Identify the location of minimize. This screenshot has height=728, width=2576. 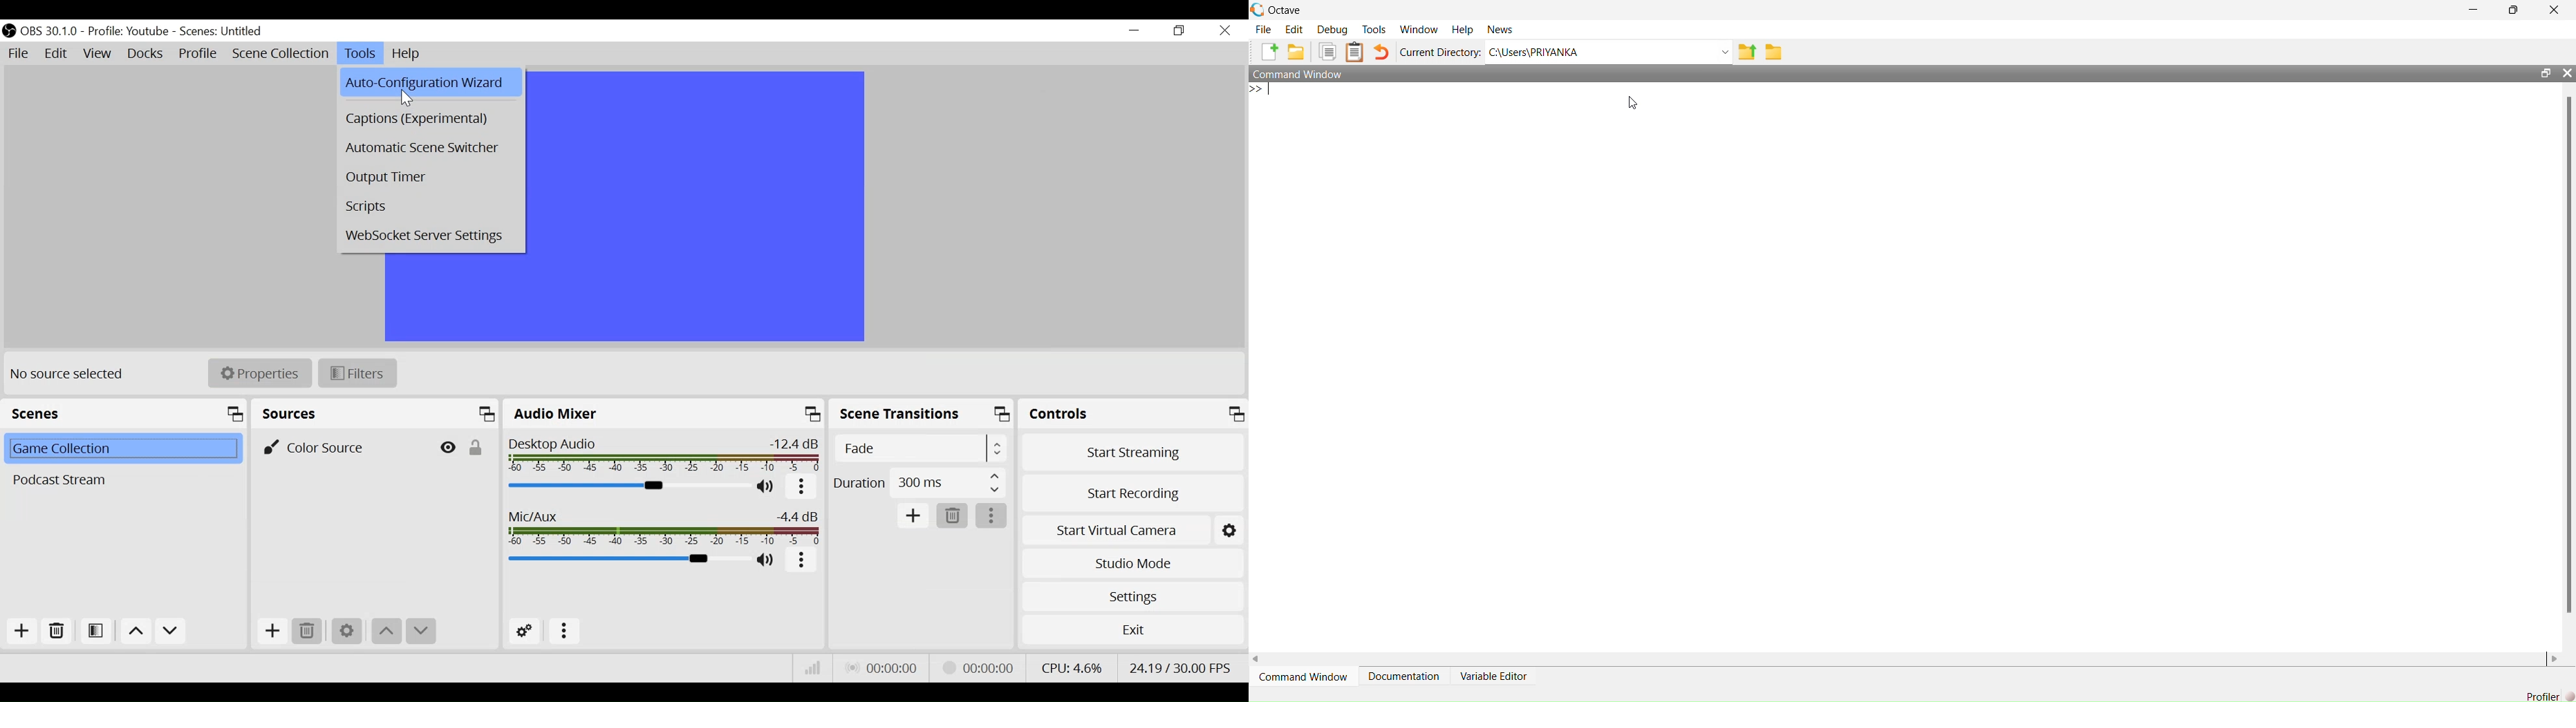
(1133, 30).